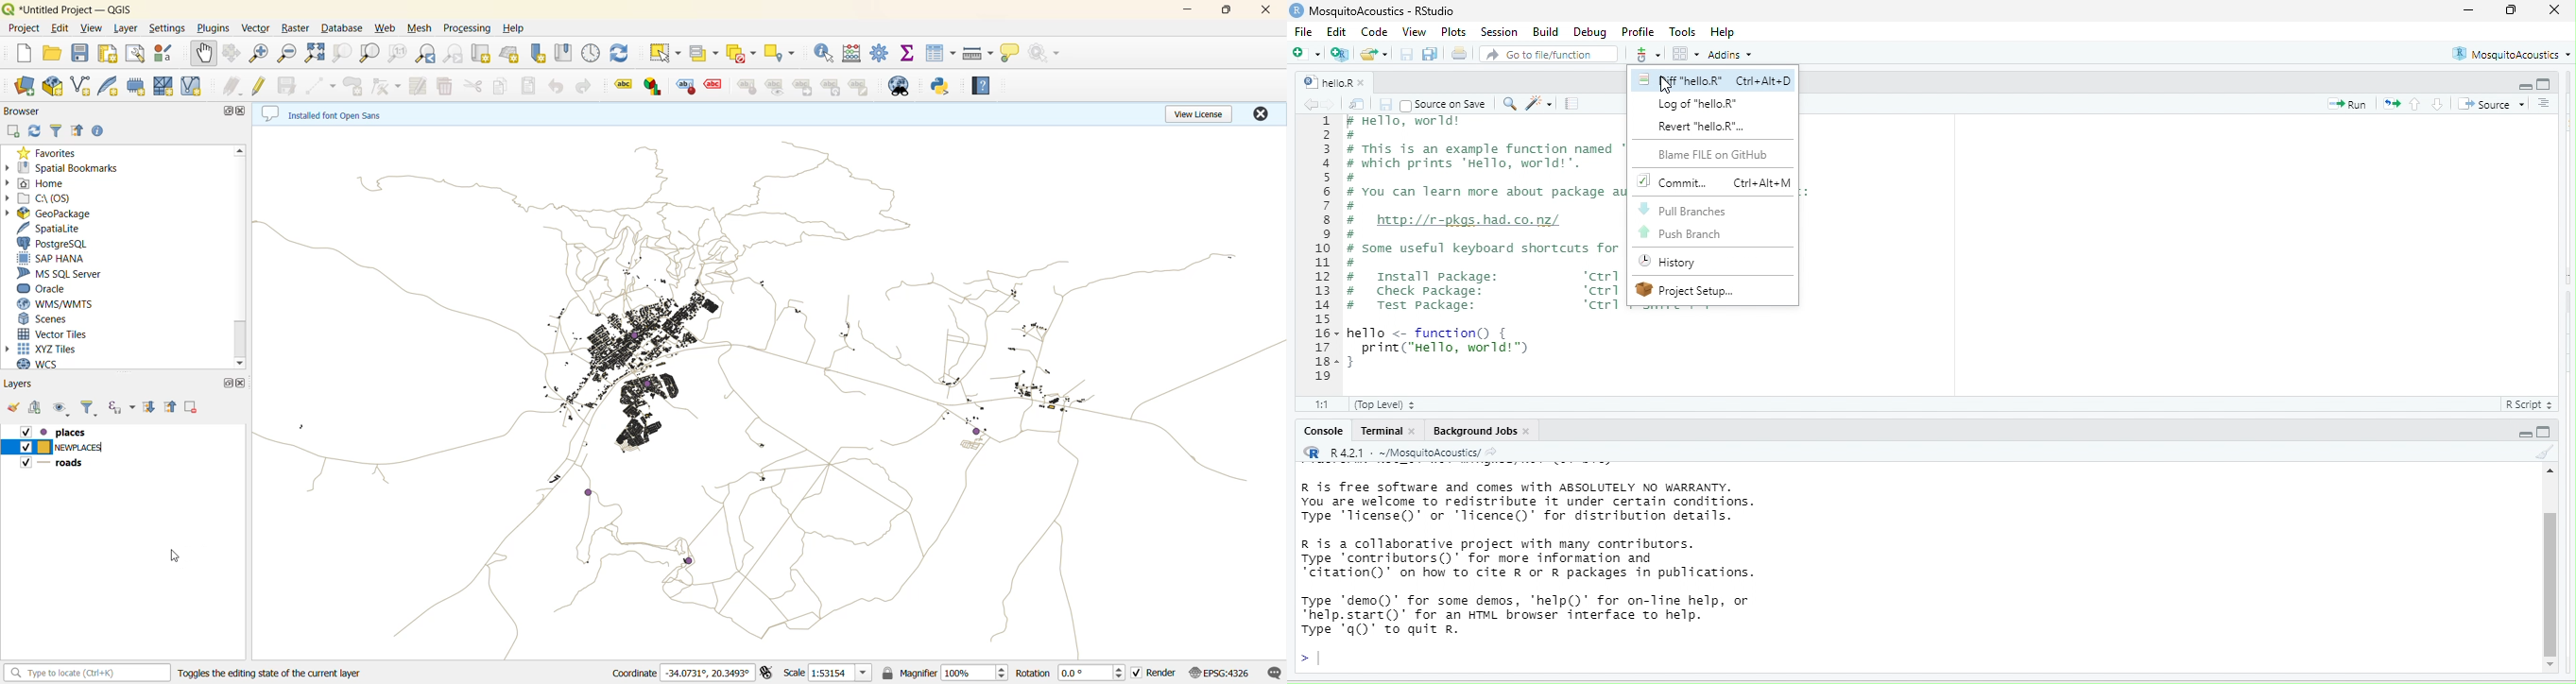  Describe the element at coordinates (1675, 263) in the screenshot. I see ` History` at that location.